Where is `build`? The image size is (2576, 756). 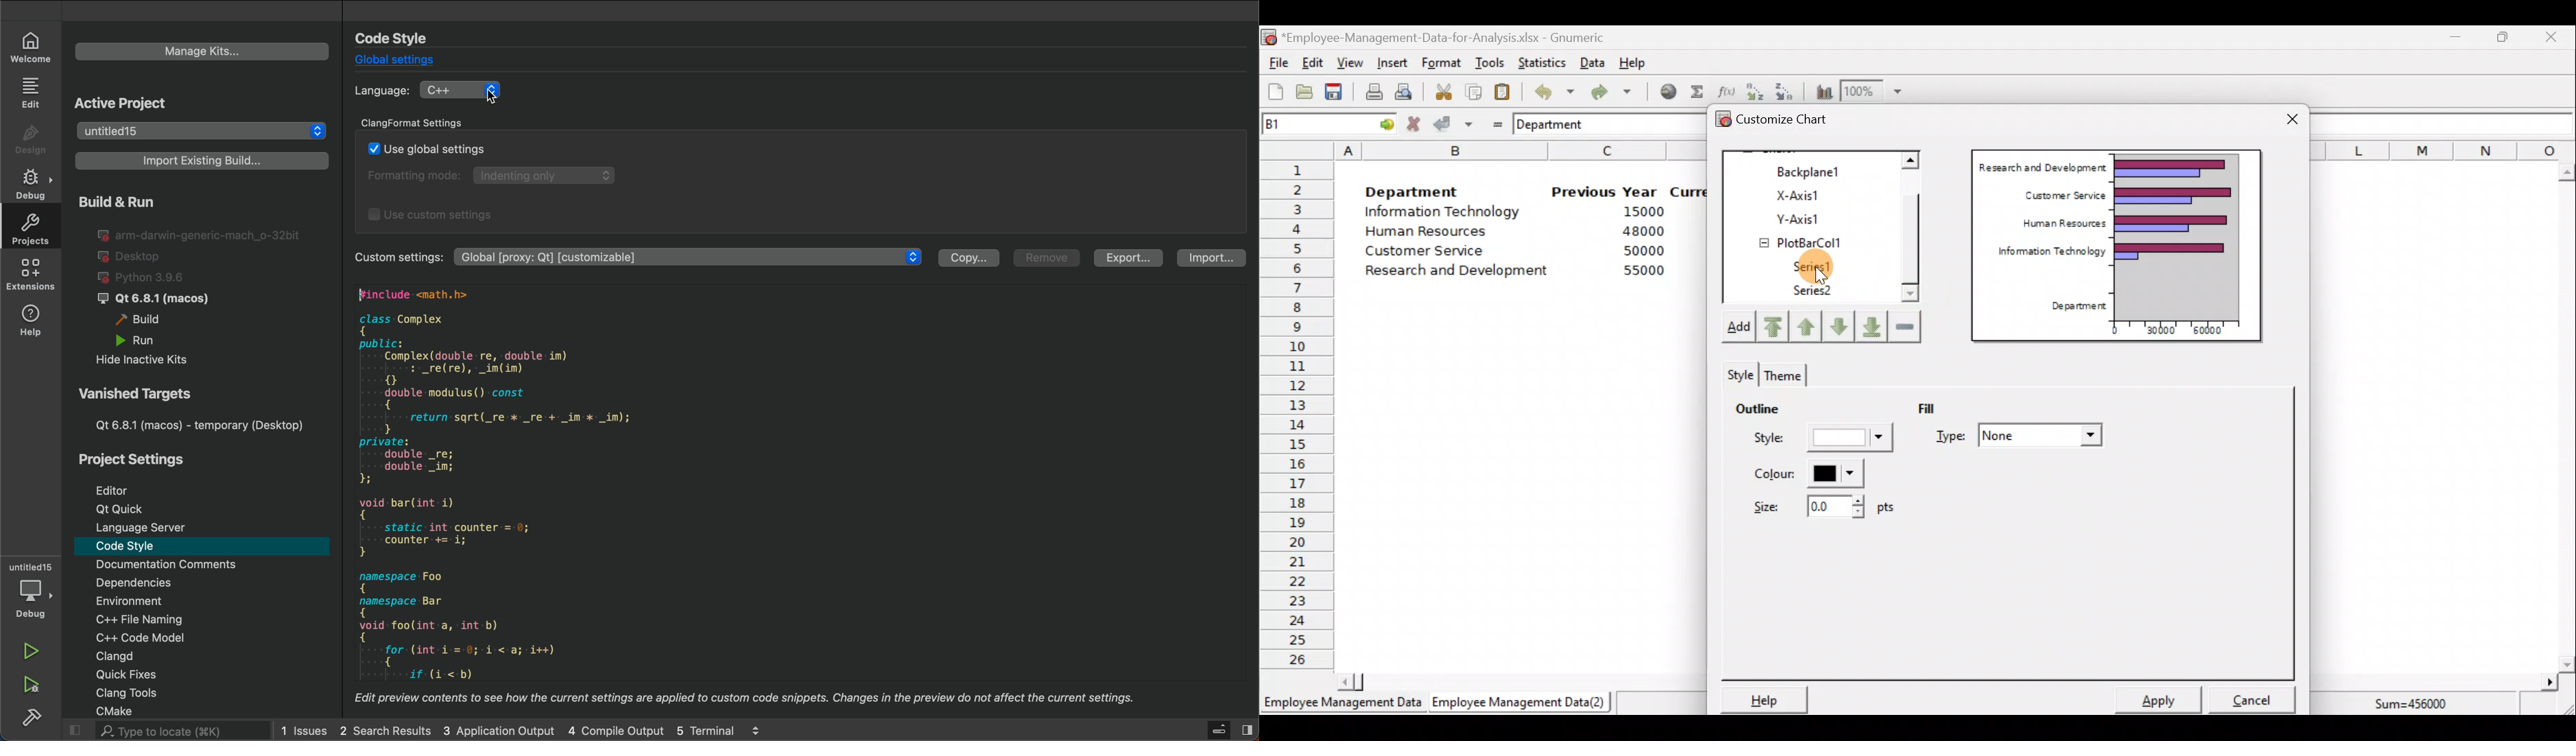
build is located at coordinates (32, 719).